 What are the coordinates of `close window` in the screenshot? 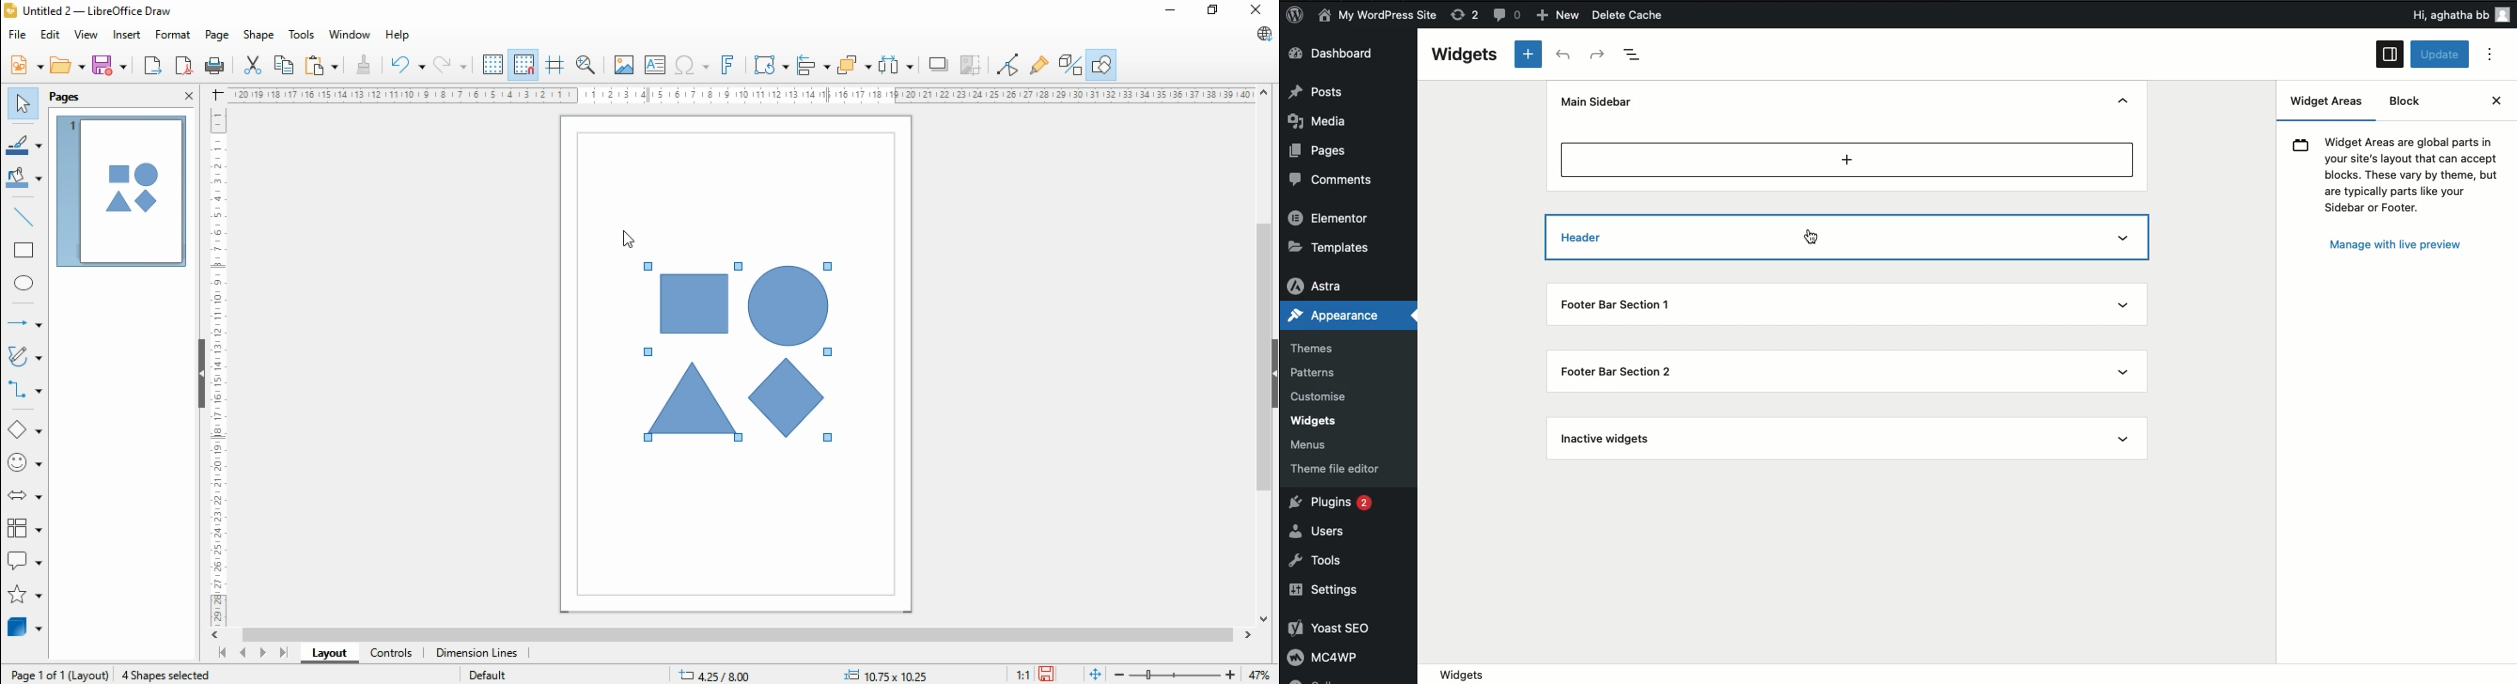 It's located at (1260, 9).